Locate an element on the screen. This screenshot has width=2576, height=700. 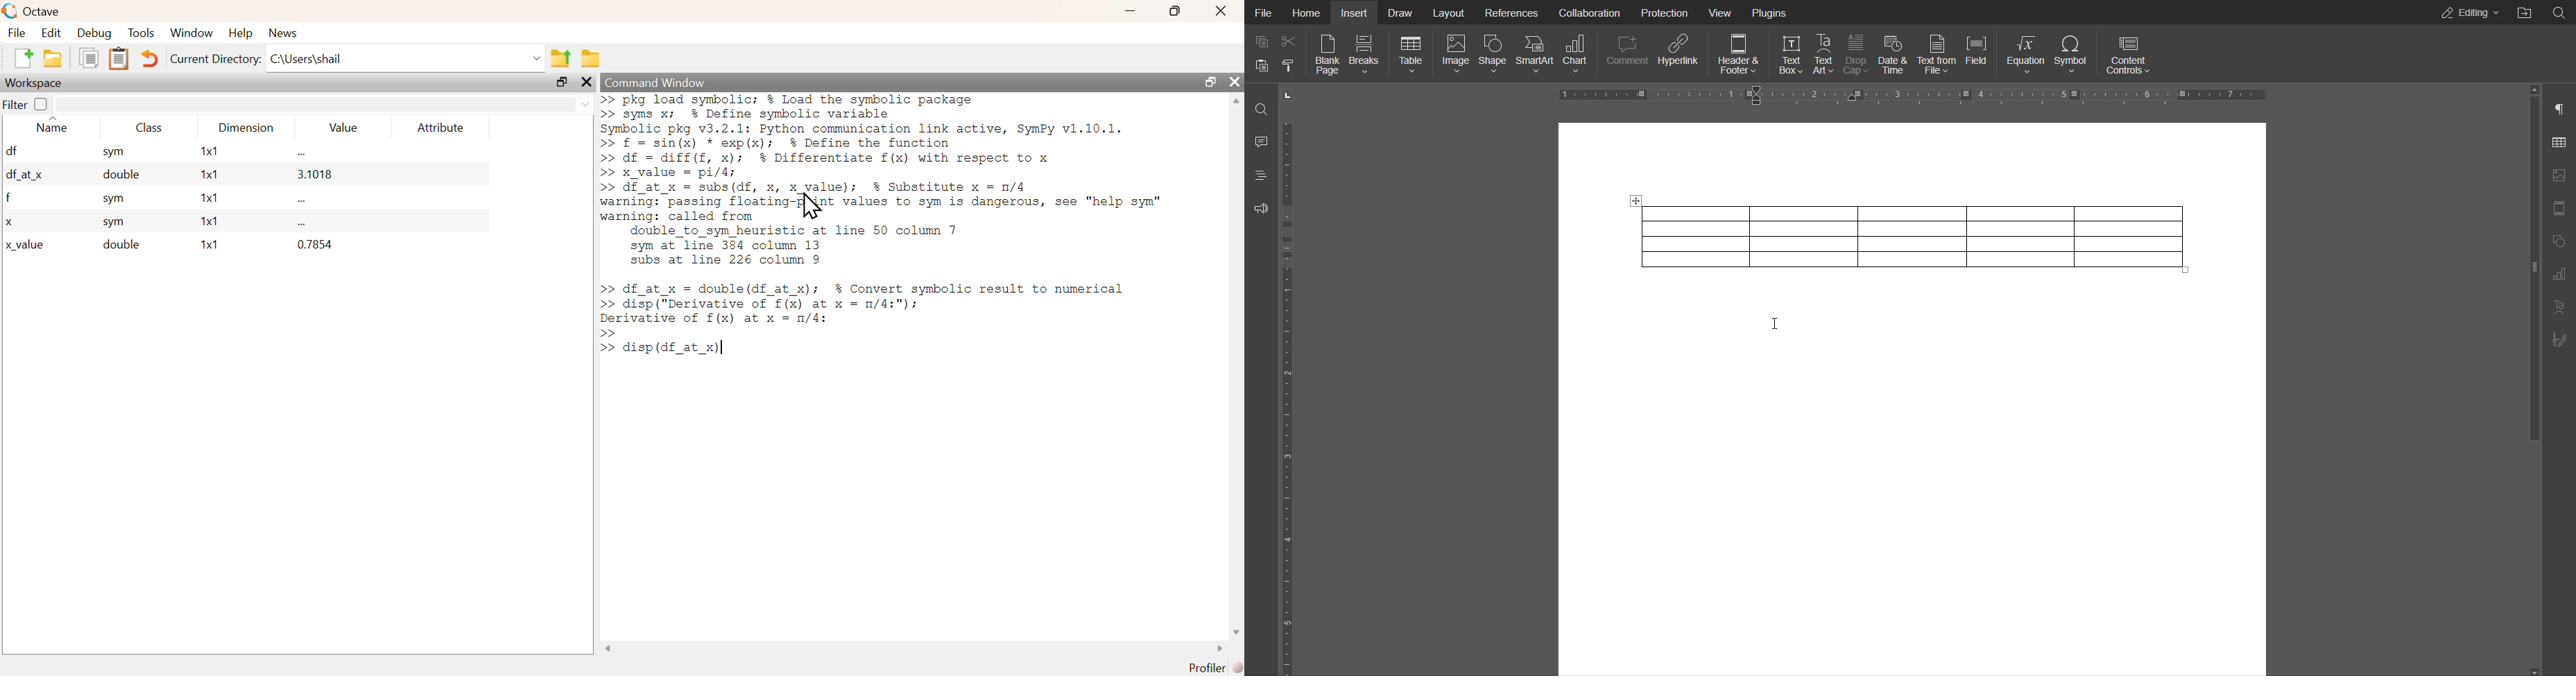
Full Table is located at coordinates (1914, 236).